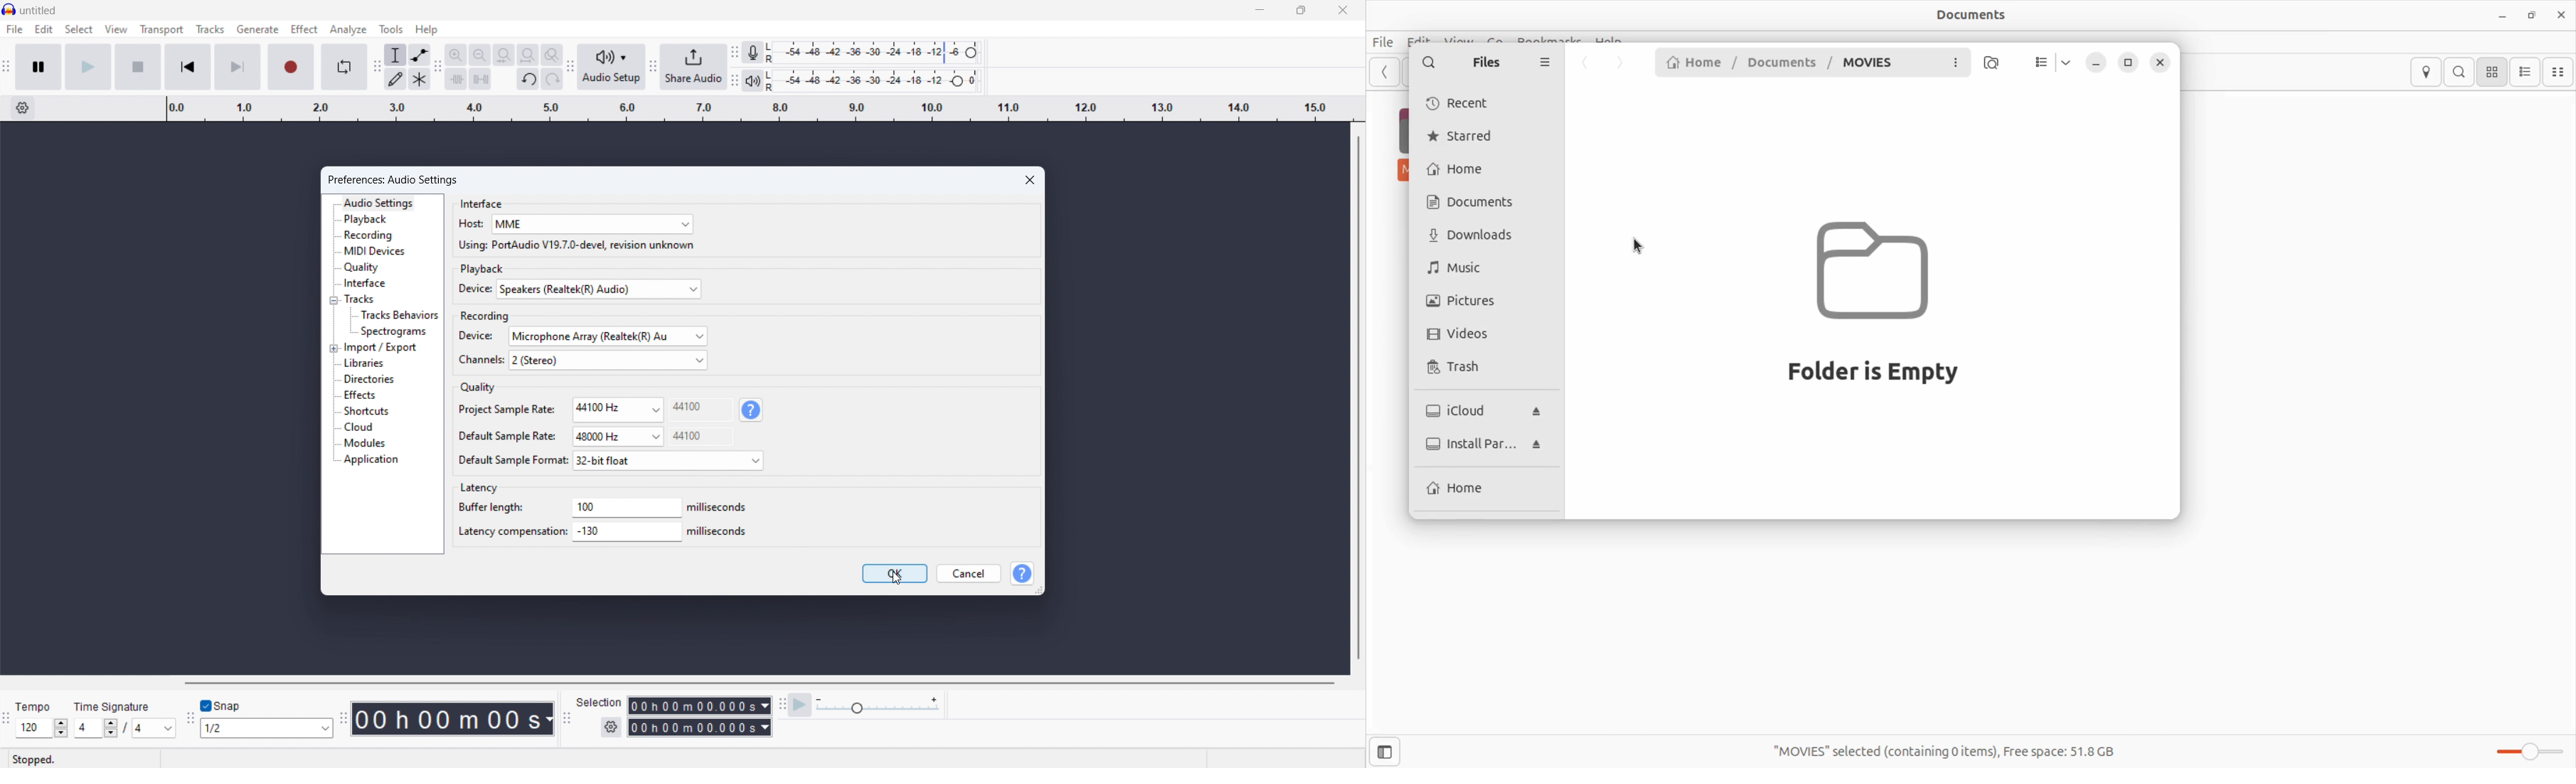 The height and width of the screenshot is (784, 2576). I want to click on buffer length, so click(626, 507).